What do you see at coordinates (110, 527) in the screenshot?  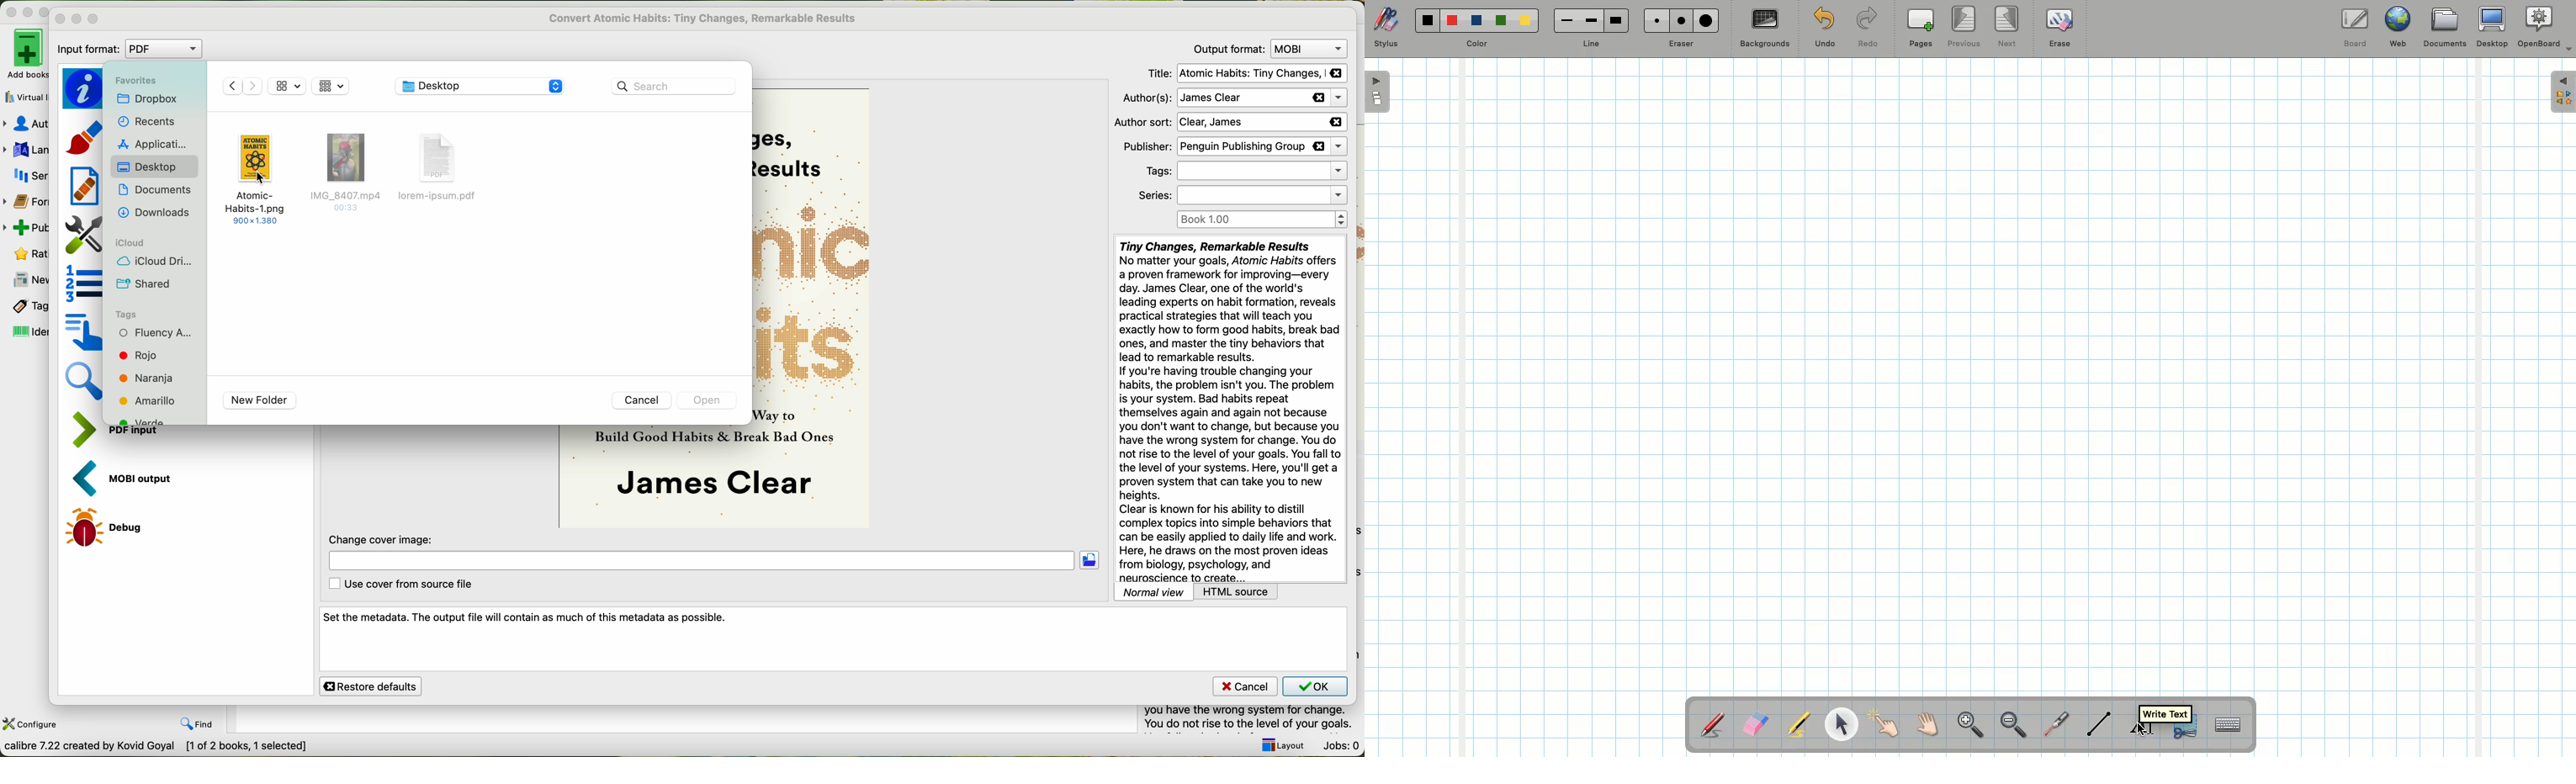 I see `debug` at bounding box center [110, 527].